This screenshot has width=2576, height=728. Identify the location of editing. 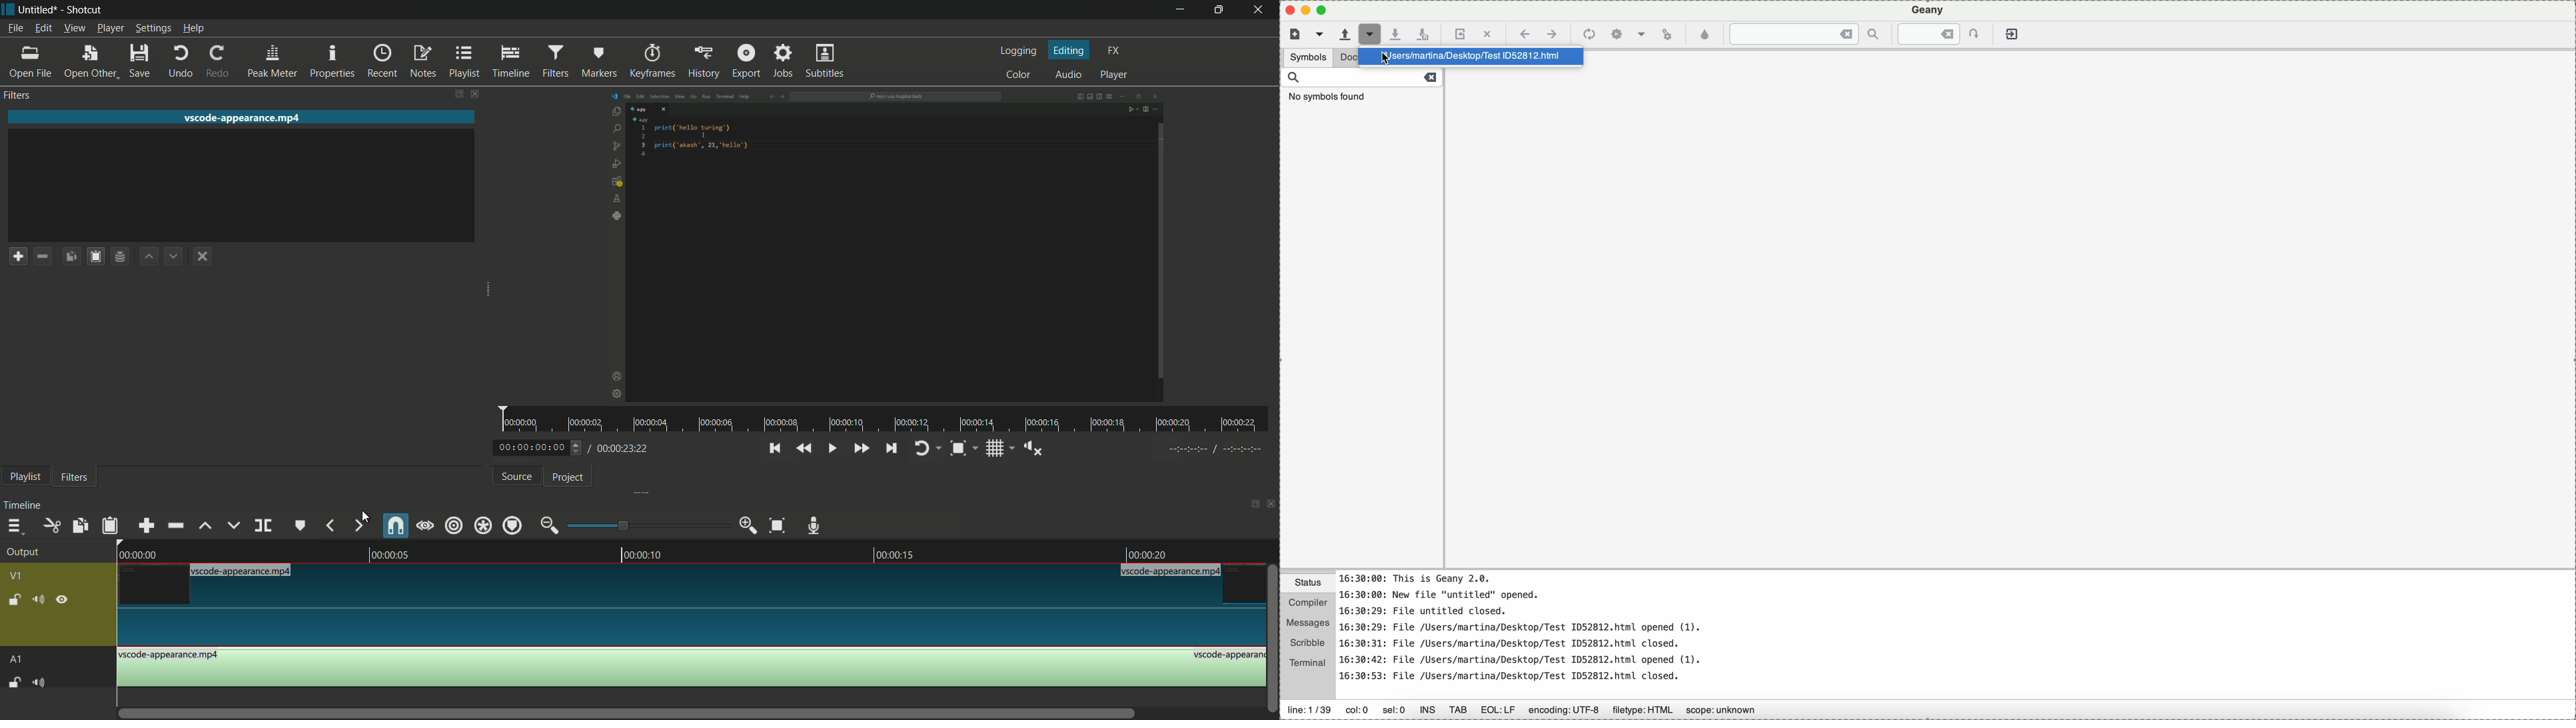
(1069, 51).